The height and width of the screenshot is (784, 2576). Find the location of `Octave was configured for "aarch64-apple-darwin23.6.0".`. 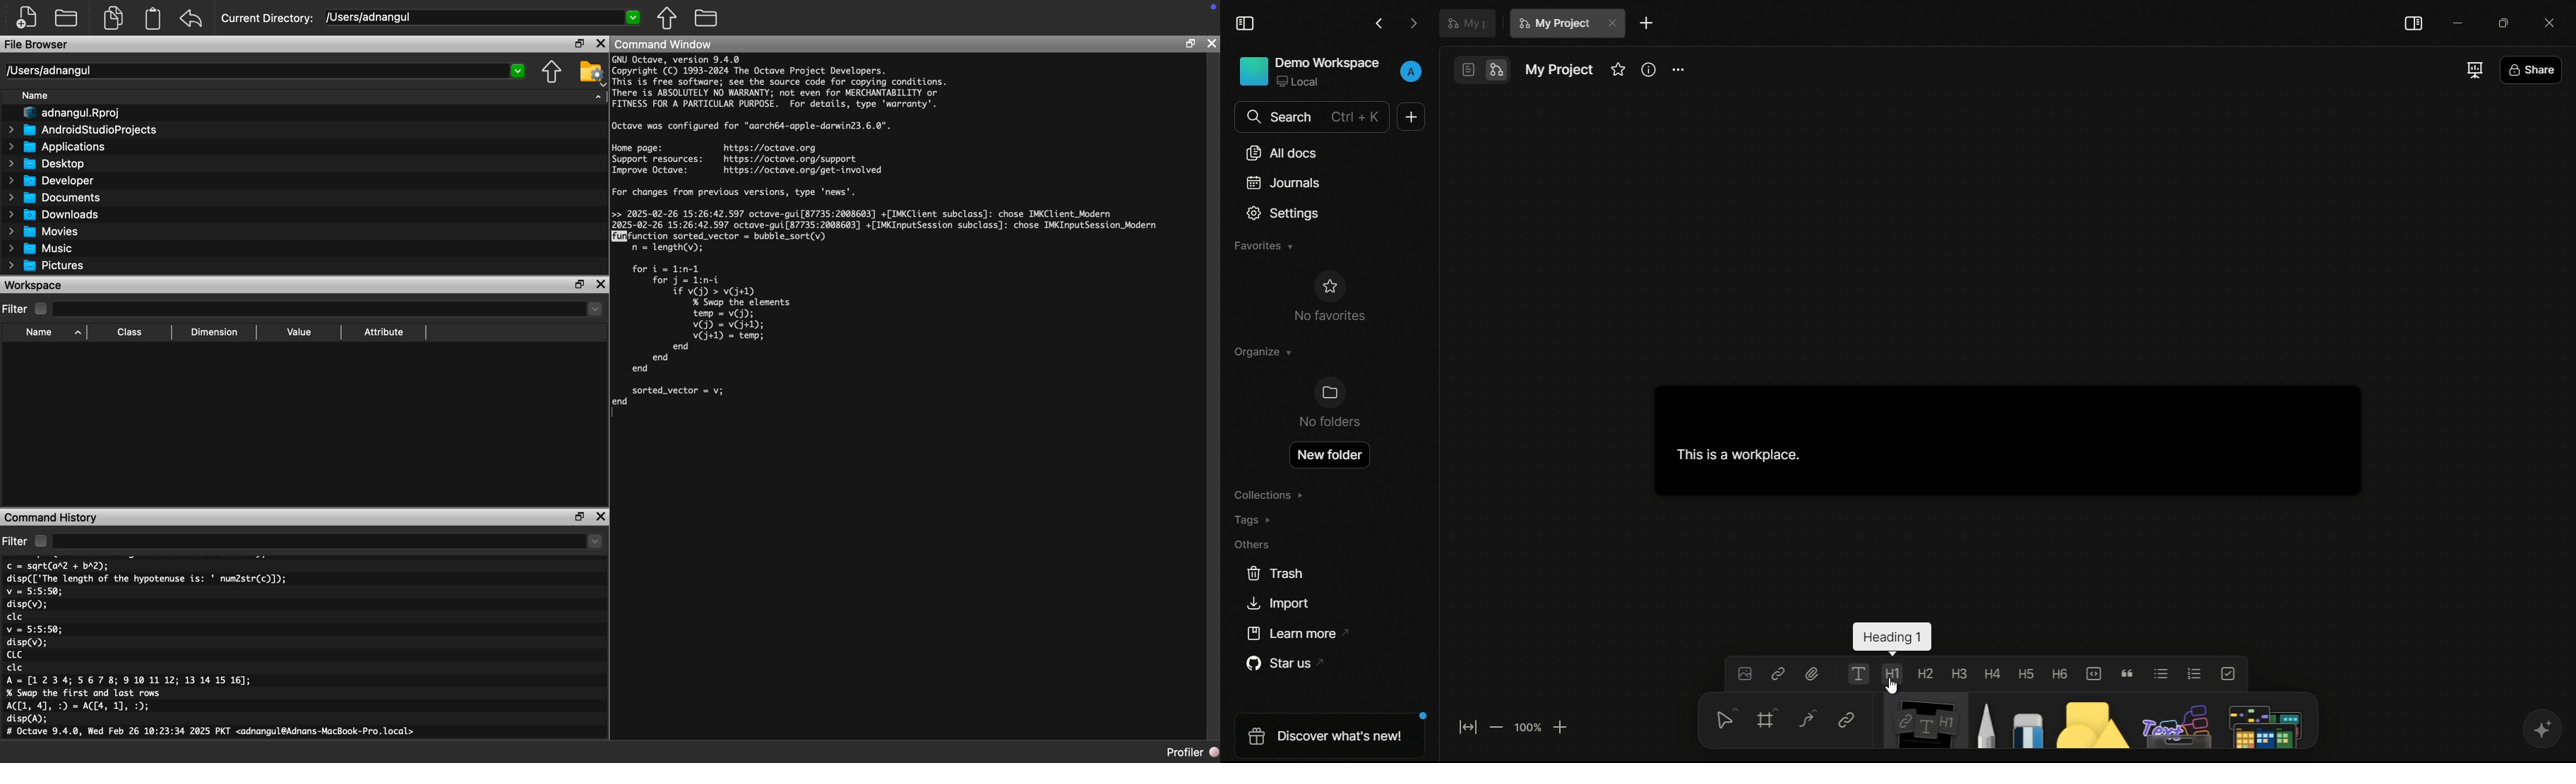

Octave was configured for "aarch64-apple-darwin23.6.0". is located at coordinates (752, 126).